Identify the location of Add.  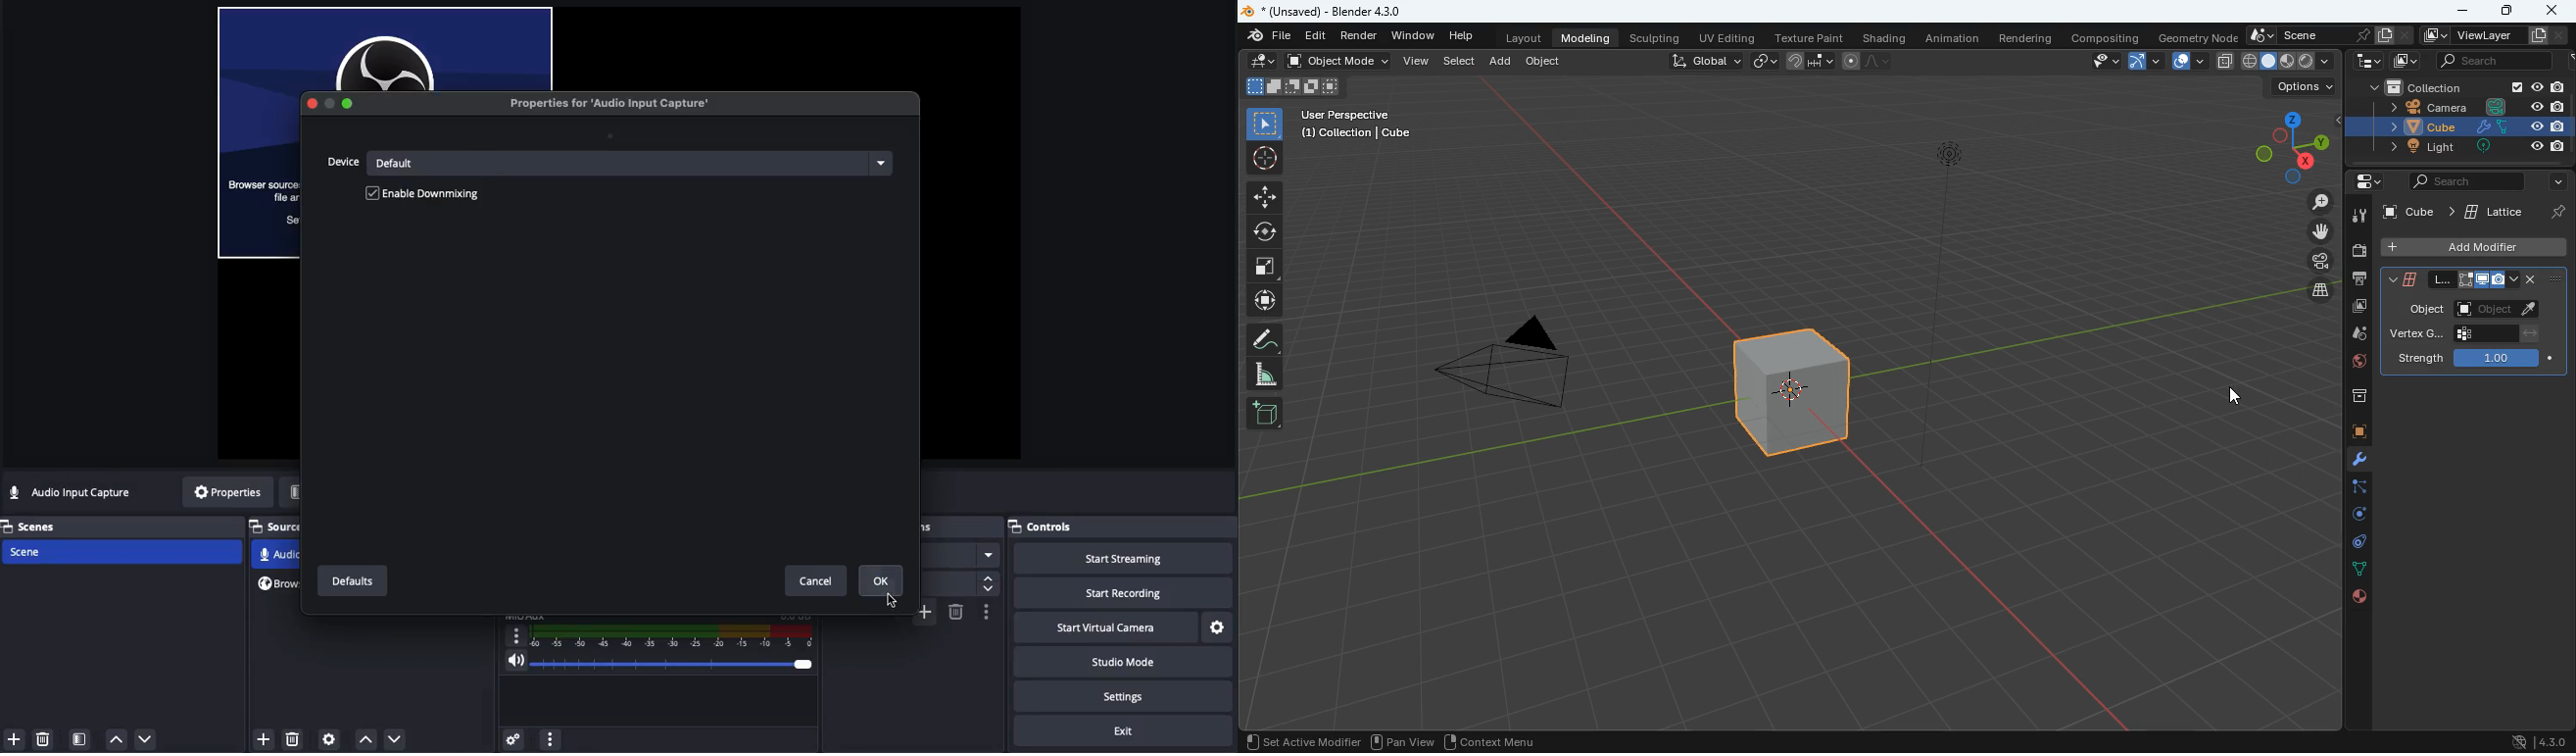
(14, 739).